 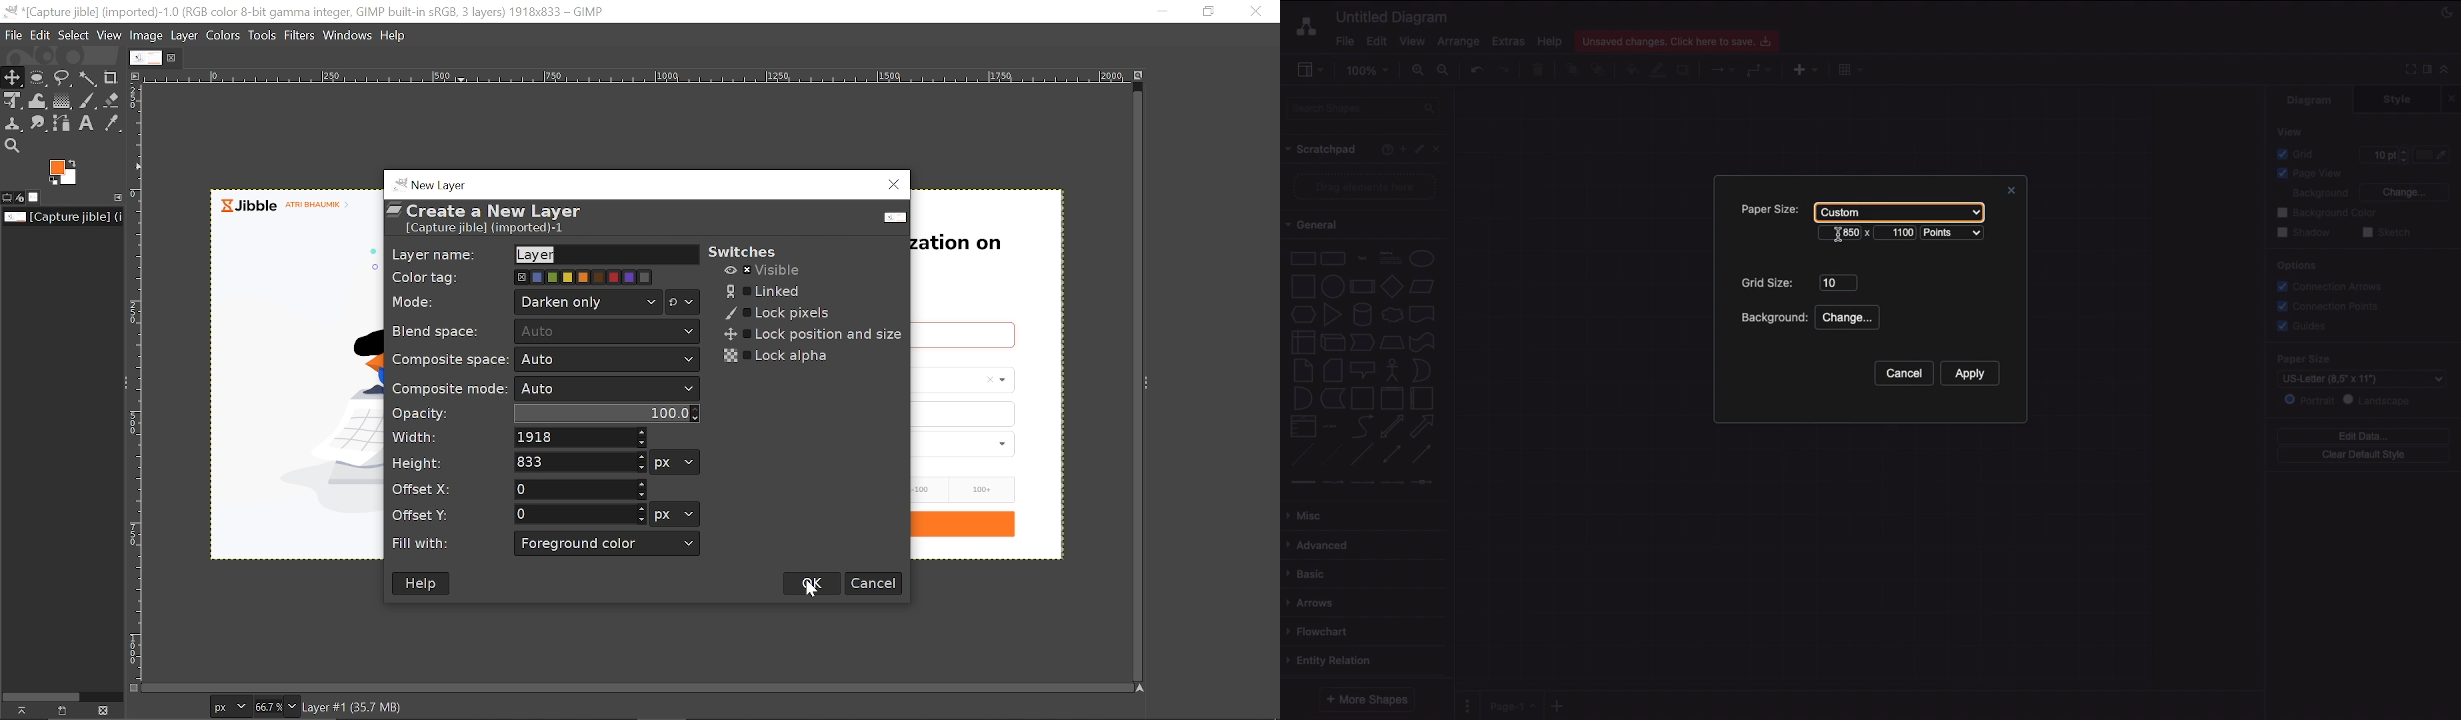 I want to click on Move tool, so click(x=13, y=77).